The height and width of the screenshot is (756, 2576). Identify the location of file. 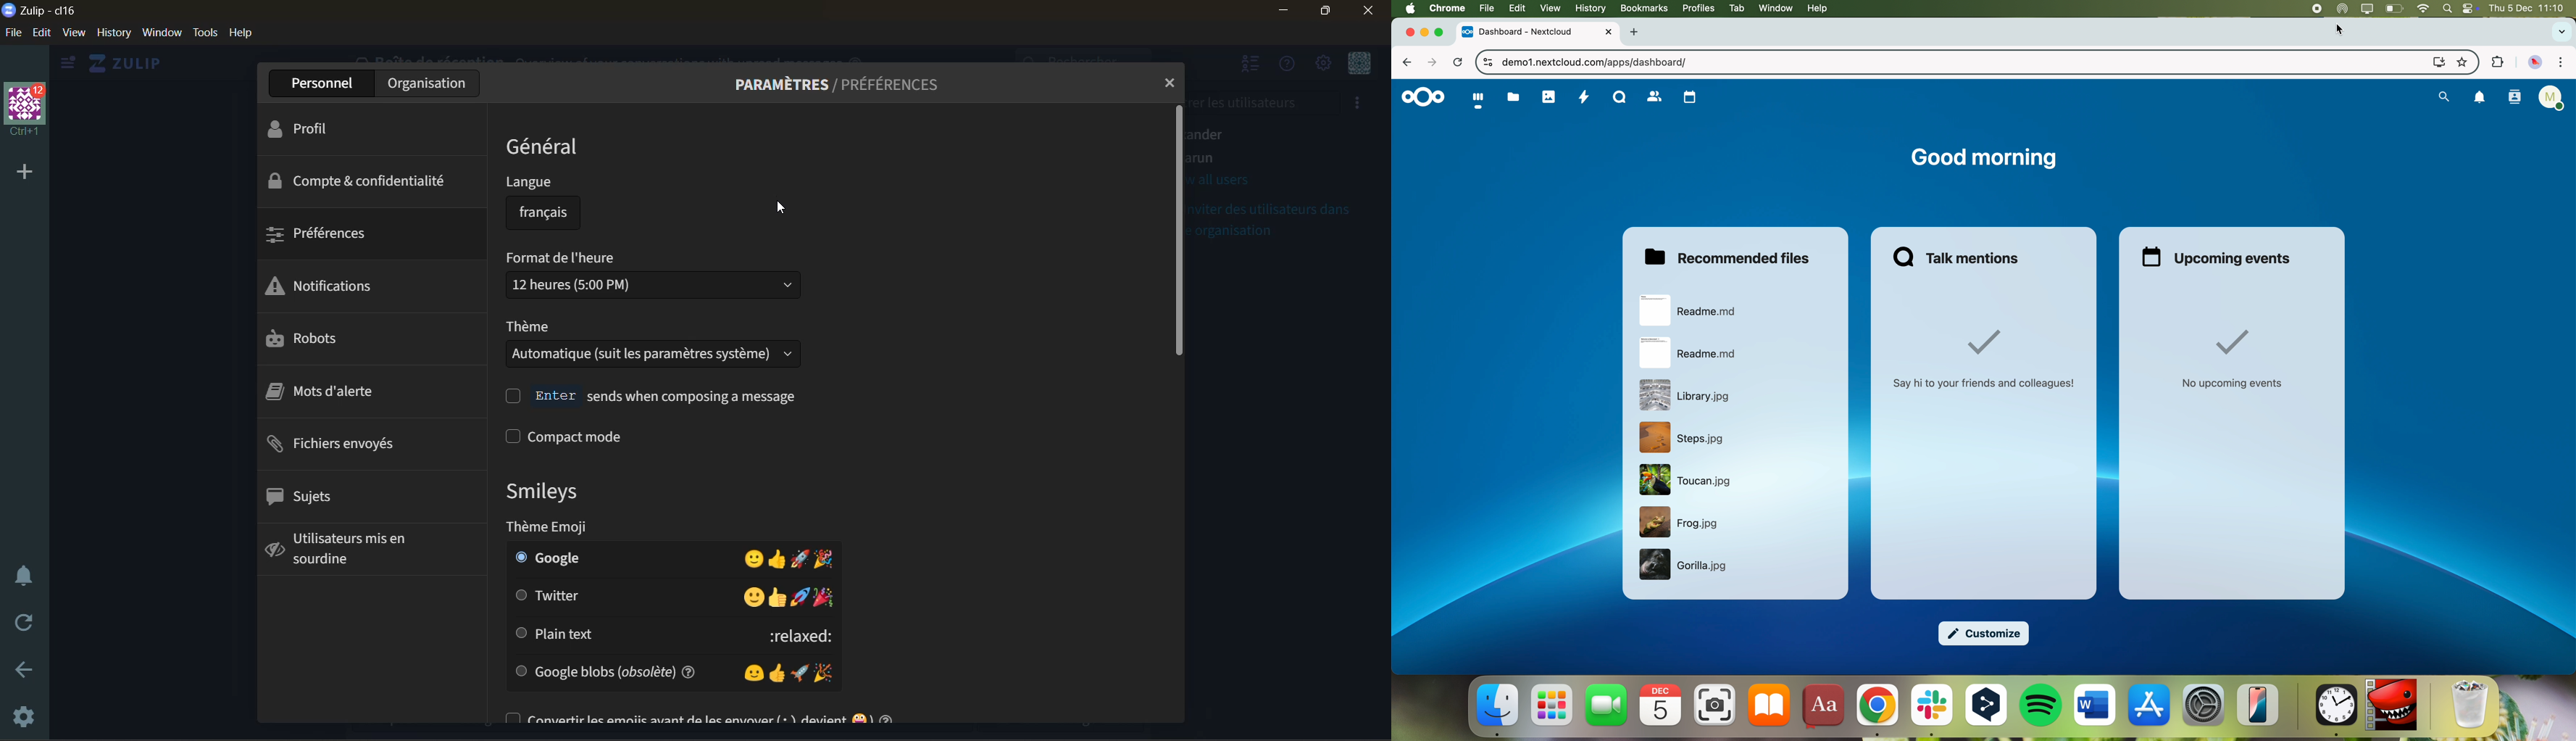
(1691, 310).